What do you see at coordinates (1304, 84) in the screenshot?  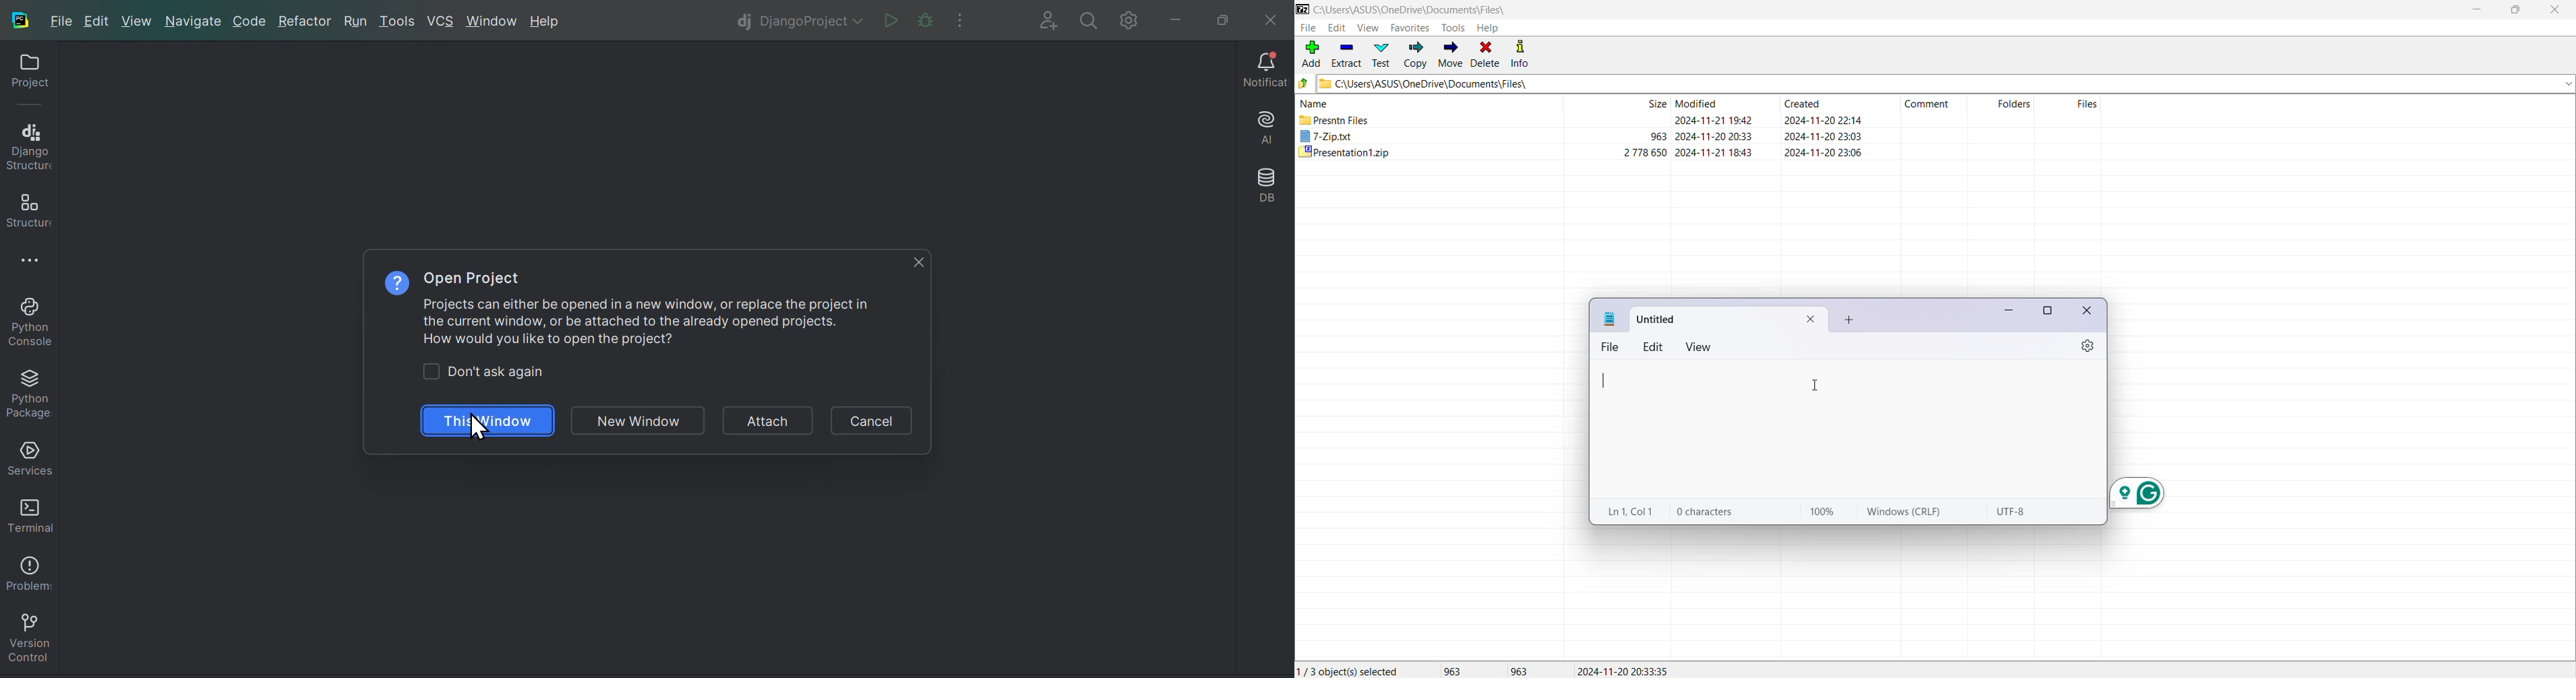 I see `Move Up one level` at bounding box center [1304, 84].